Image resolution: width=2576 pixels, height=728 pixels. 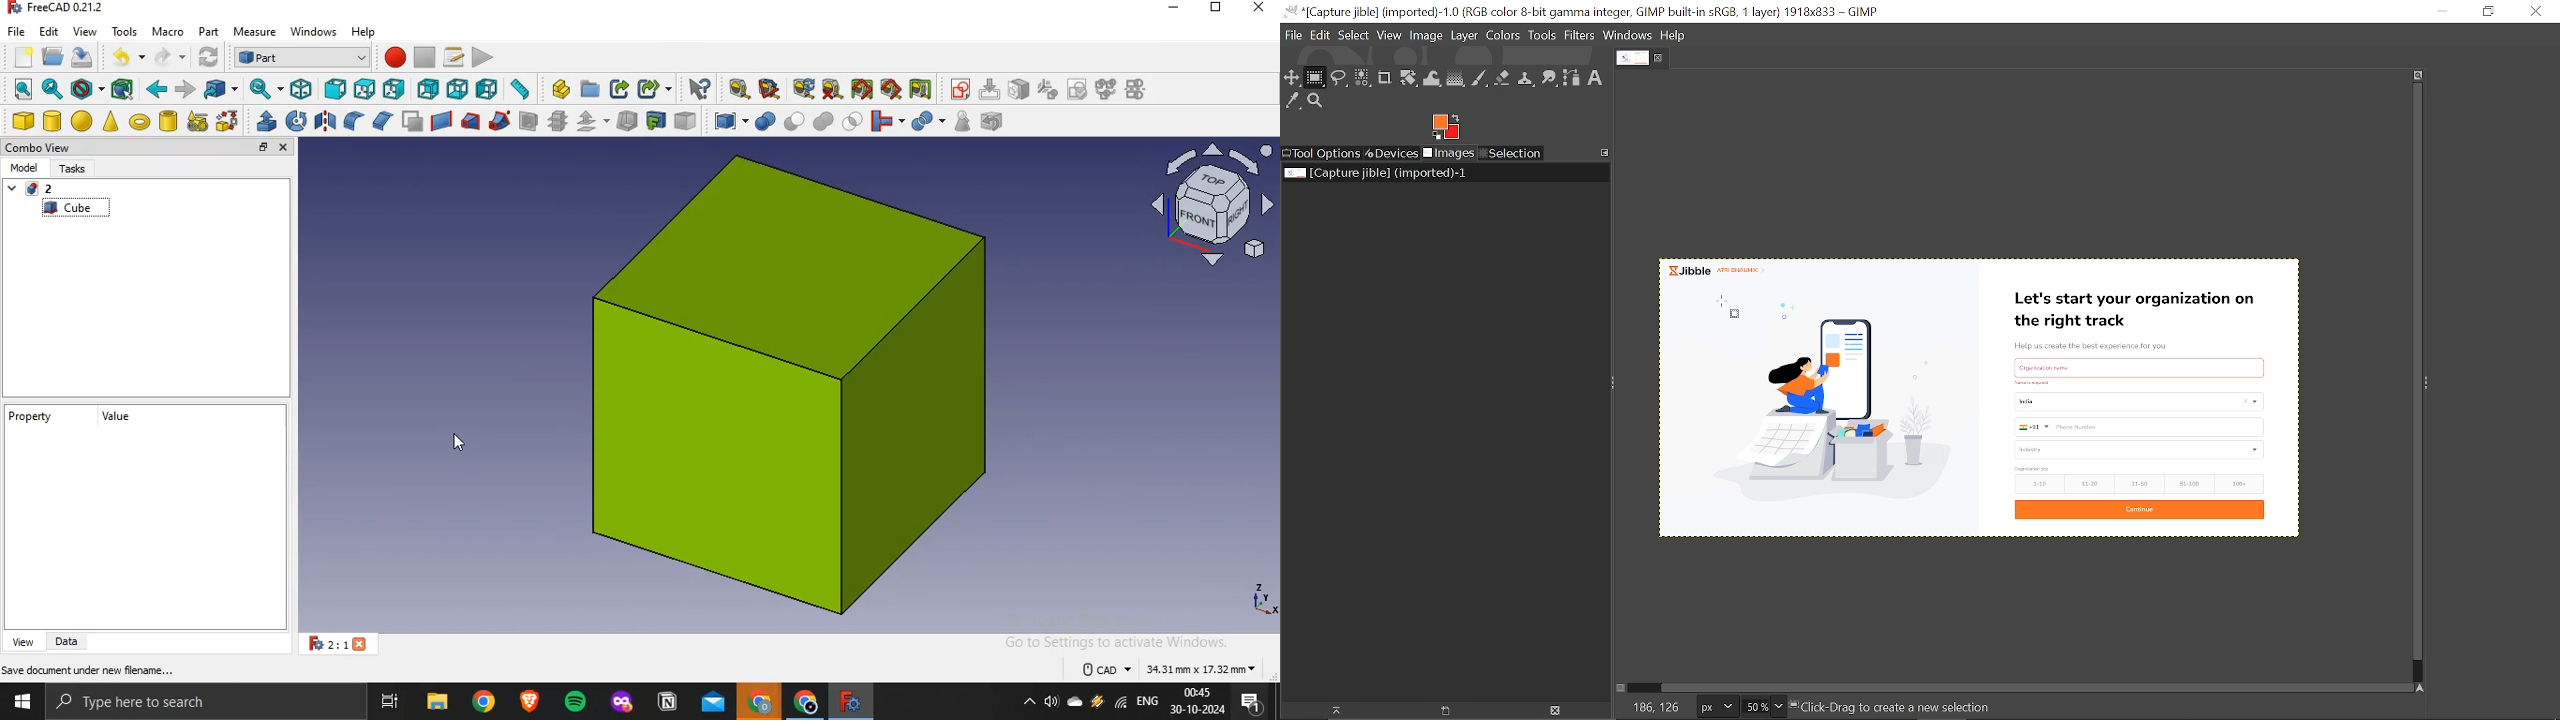 I want to click on dimensions, so click(x=1178, y=667).